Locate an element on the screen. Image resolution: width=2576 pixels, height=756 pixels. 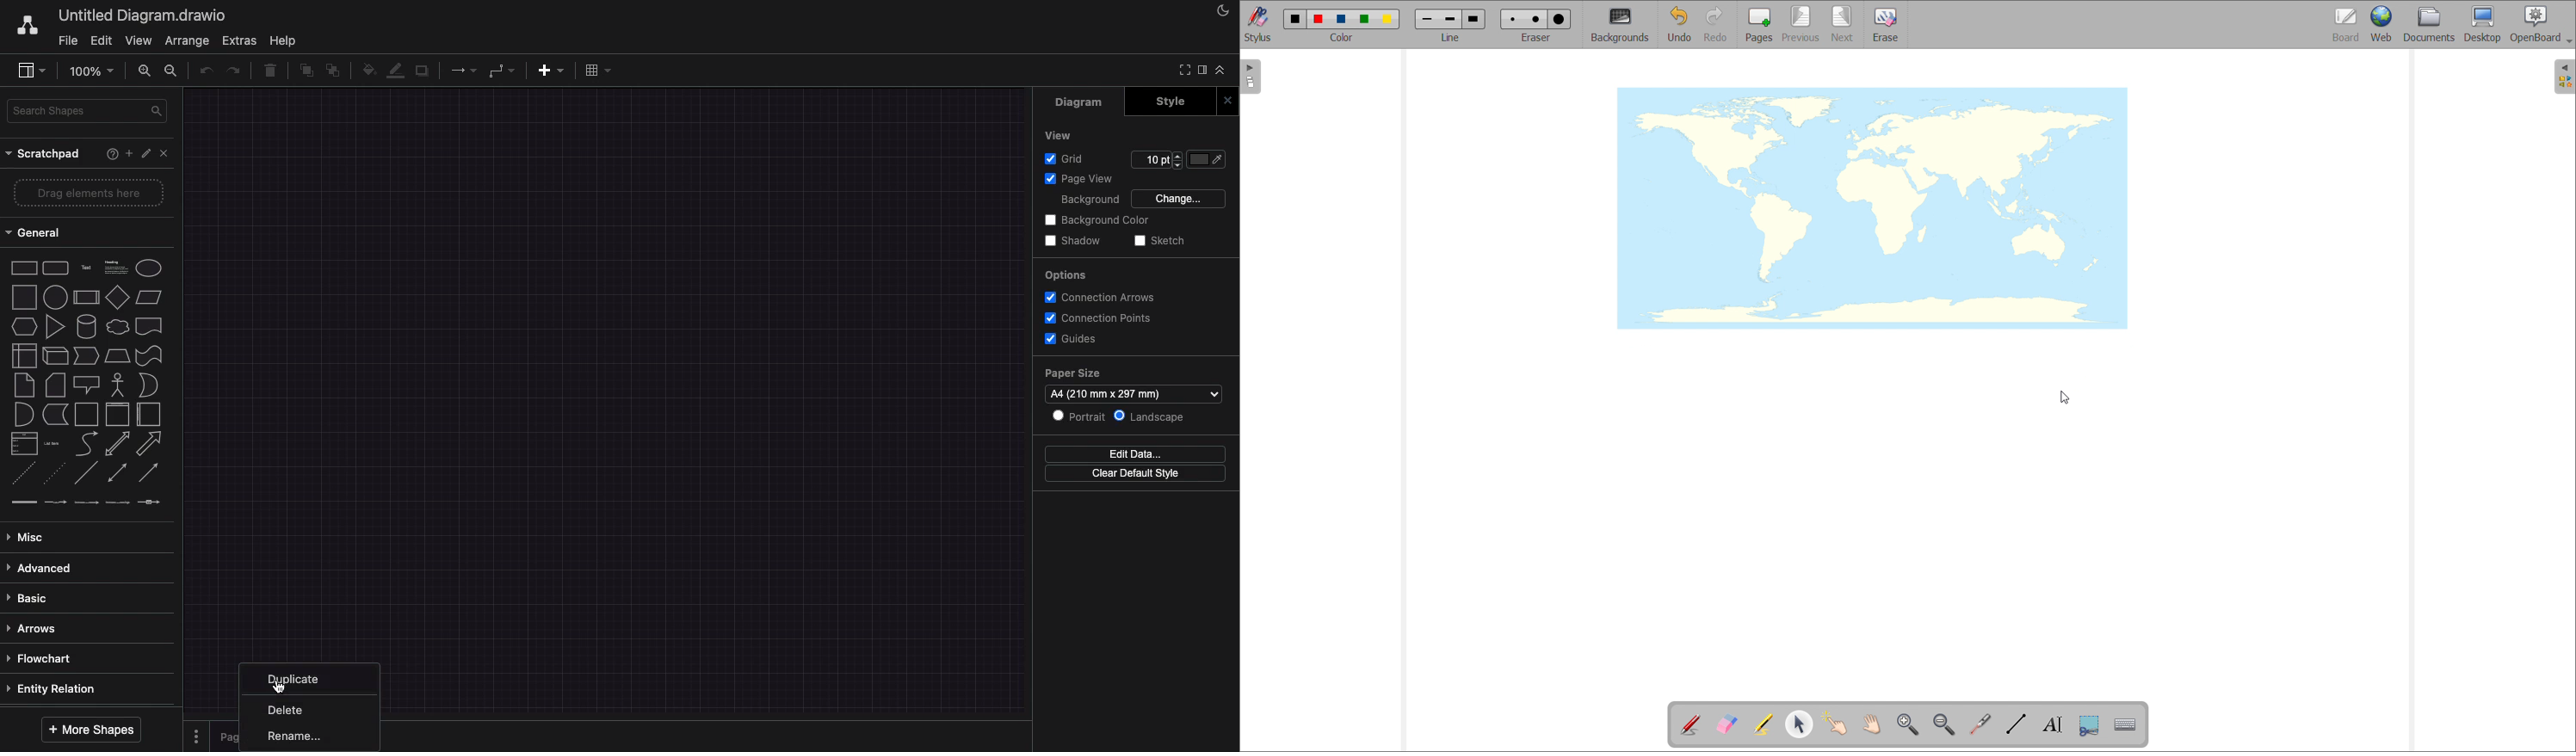
cube is located at coordinates (55, 357).